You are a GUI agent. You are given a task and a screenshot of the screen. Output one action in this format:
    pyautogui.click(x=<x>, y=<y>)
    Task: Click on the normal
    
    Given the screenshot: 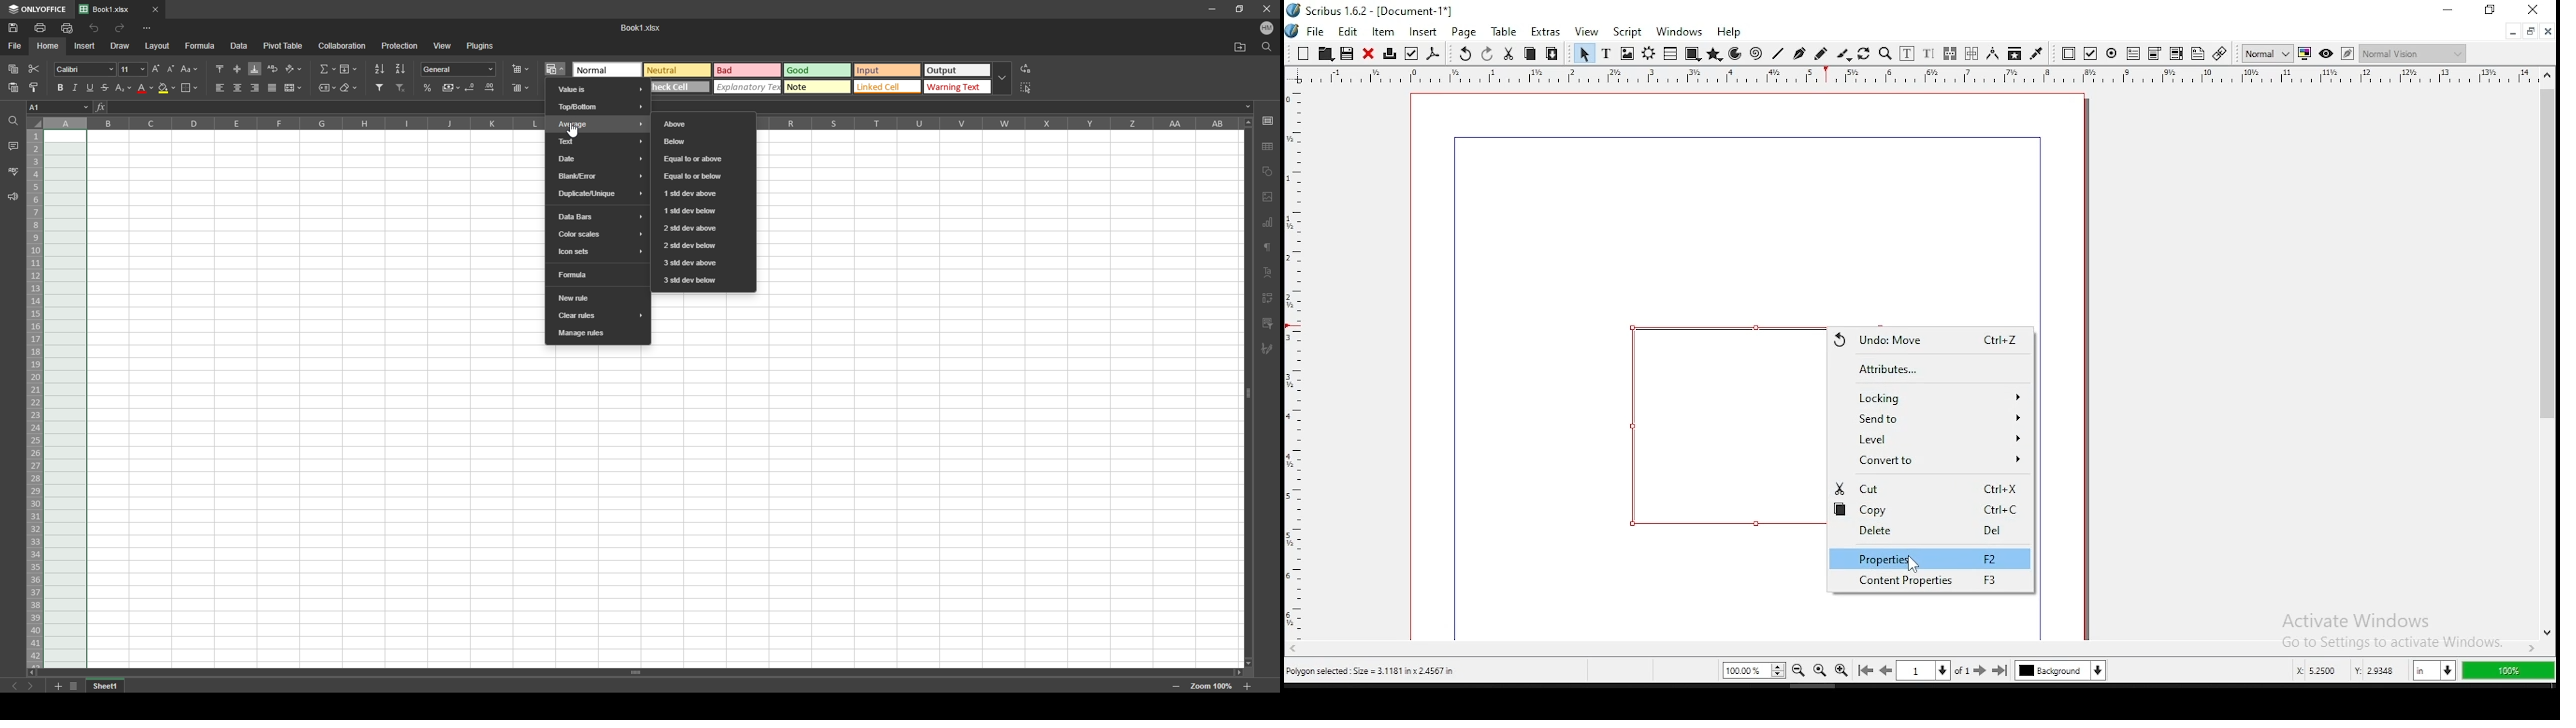 What is the action you would take?
    pyautogui.click(x=610, y=67)
    